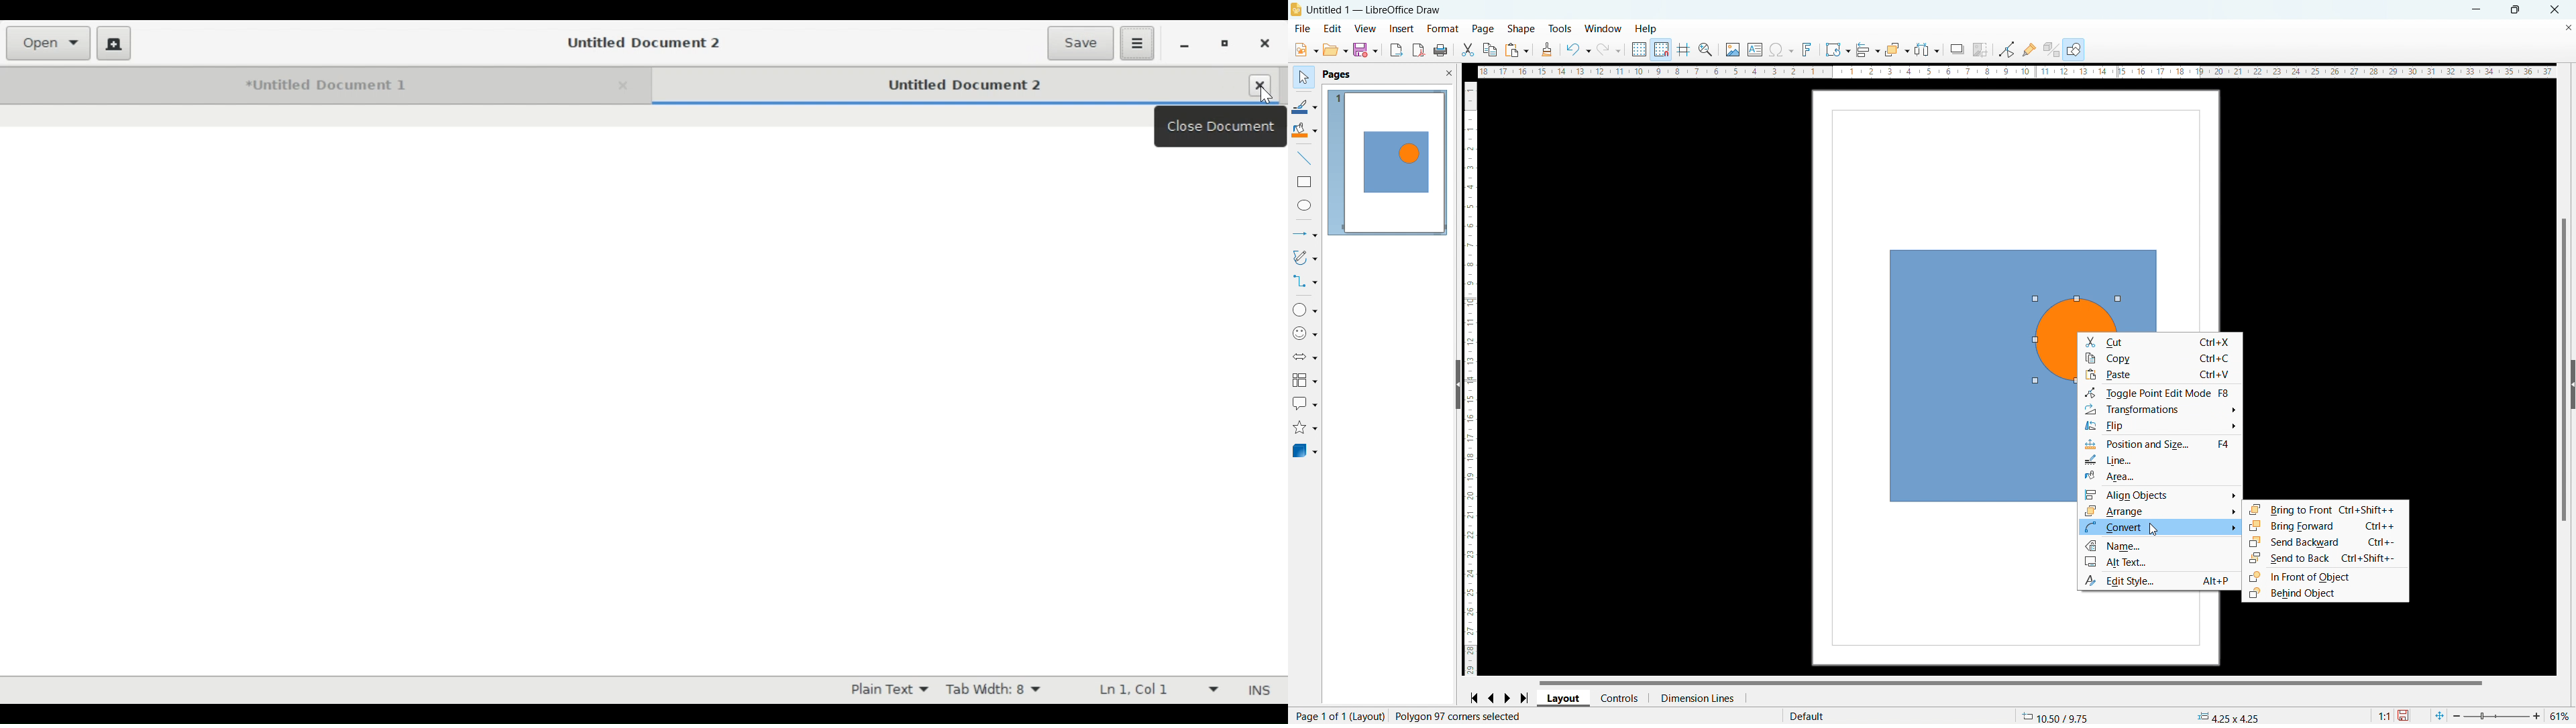  I want to click on toggle point edit mode, so click(2006, 49).